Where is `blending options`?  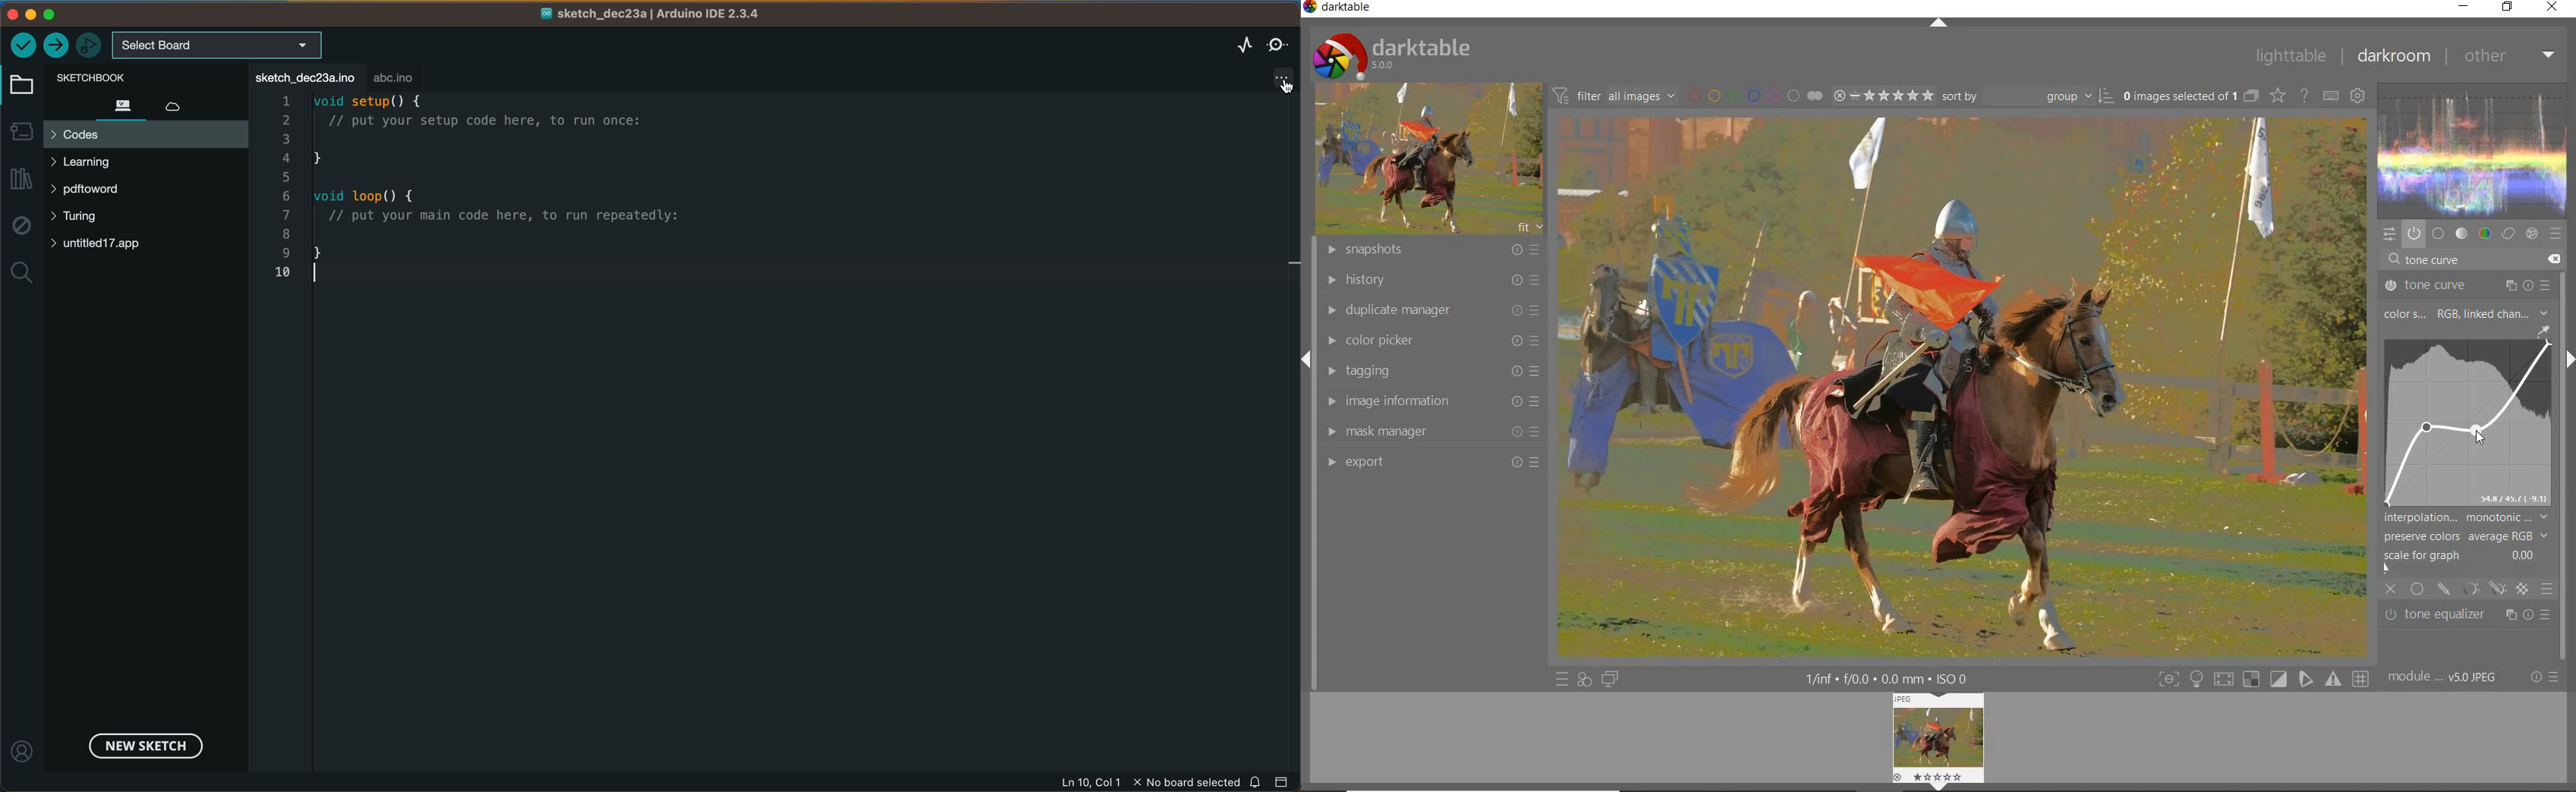
blending options is located at coordinates (2546, 588).